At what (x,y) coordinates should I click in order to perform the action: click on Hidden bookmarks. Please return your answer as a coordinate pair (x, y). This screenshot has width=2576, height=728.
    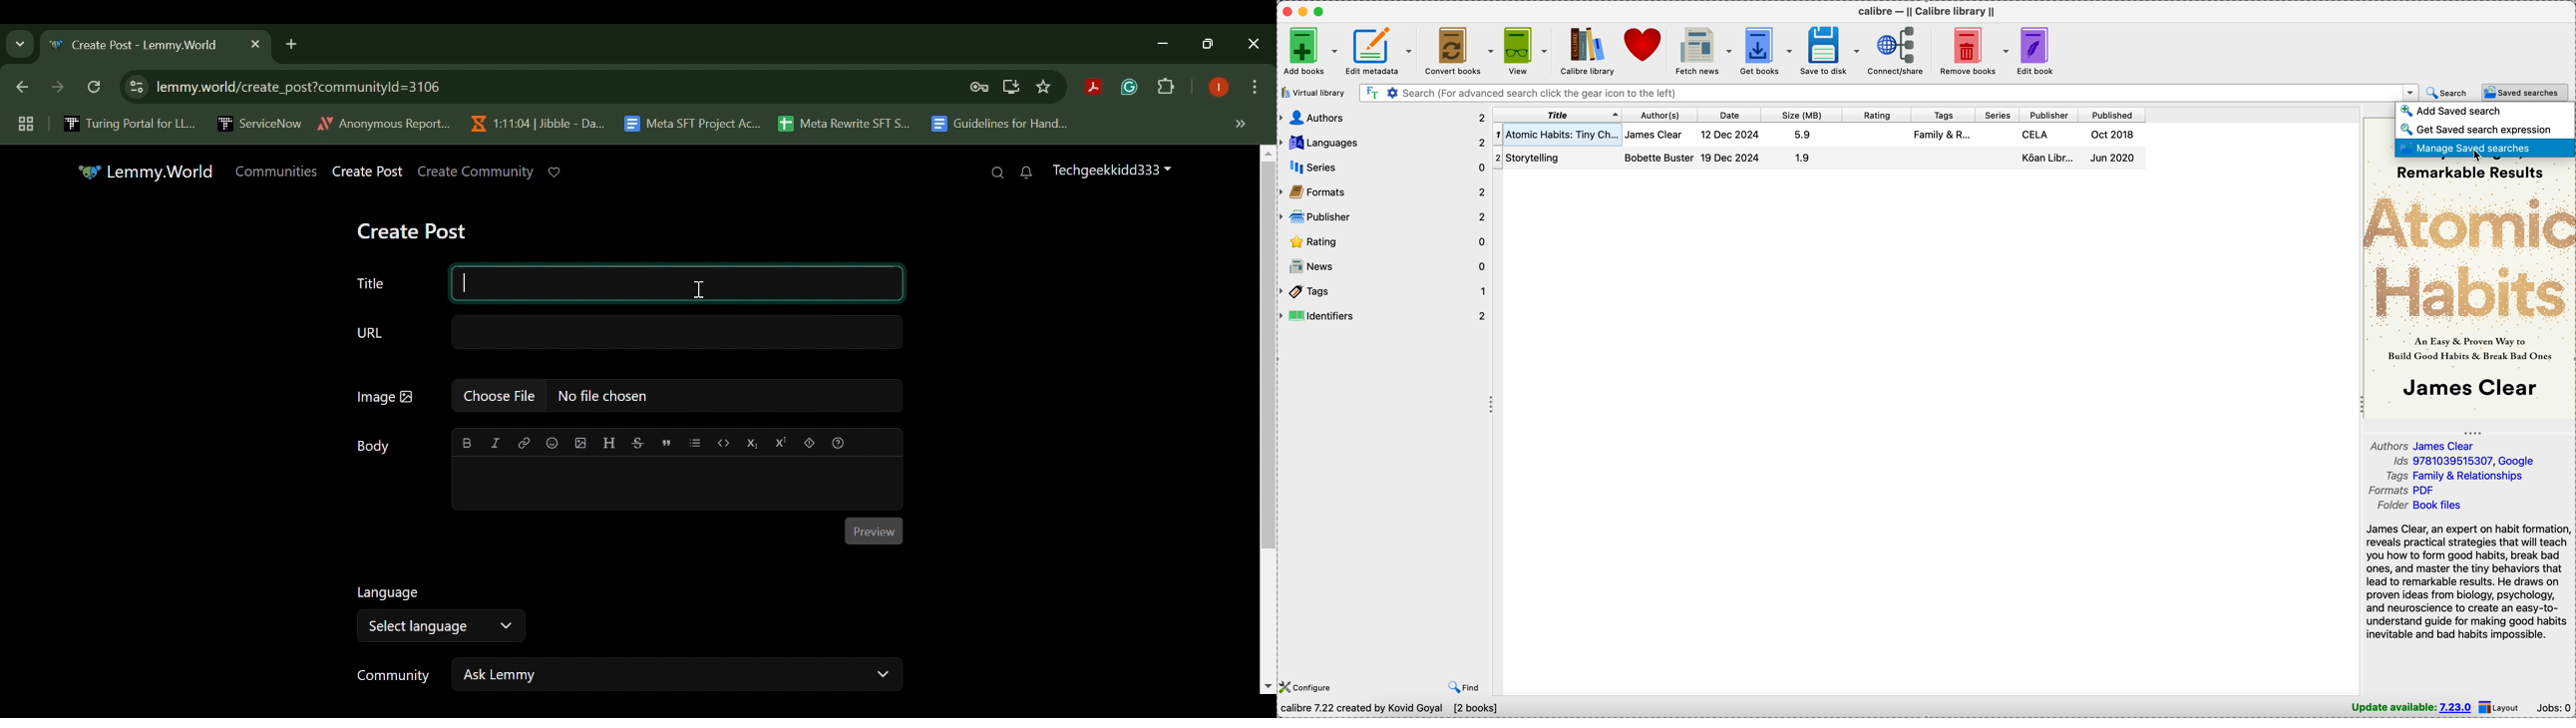
    Looking at the image, I should click on (1243, 125).